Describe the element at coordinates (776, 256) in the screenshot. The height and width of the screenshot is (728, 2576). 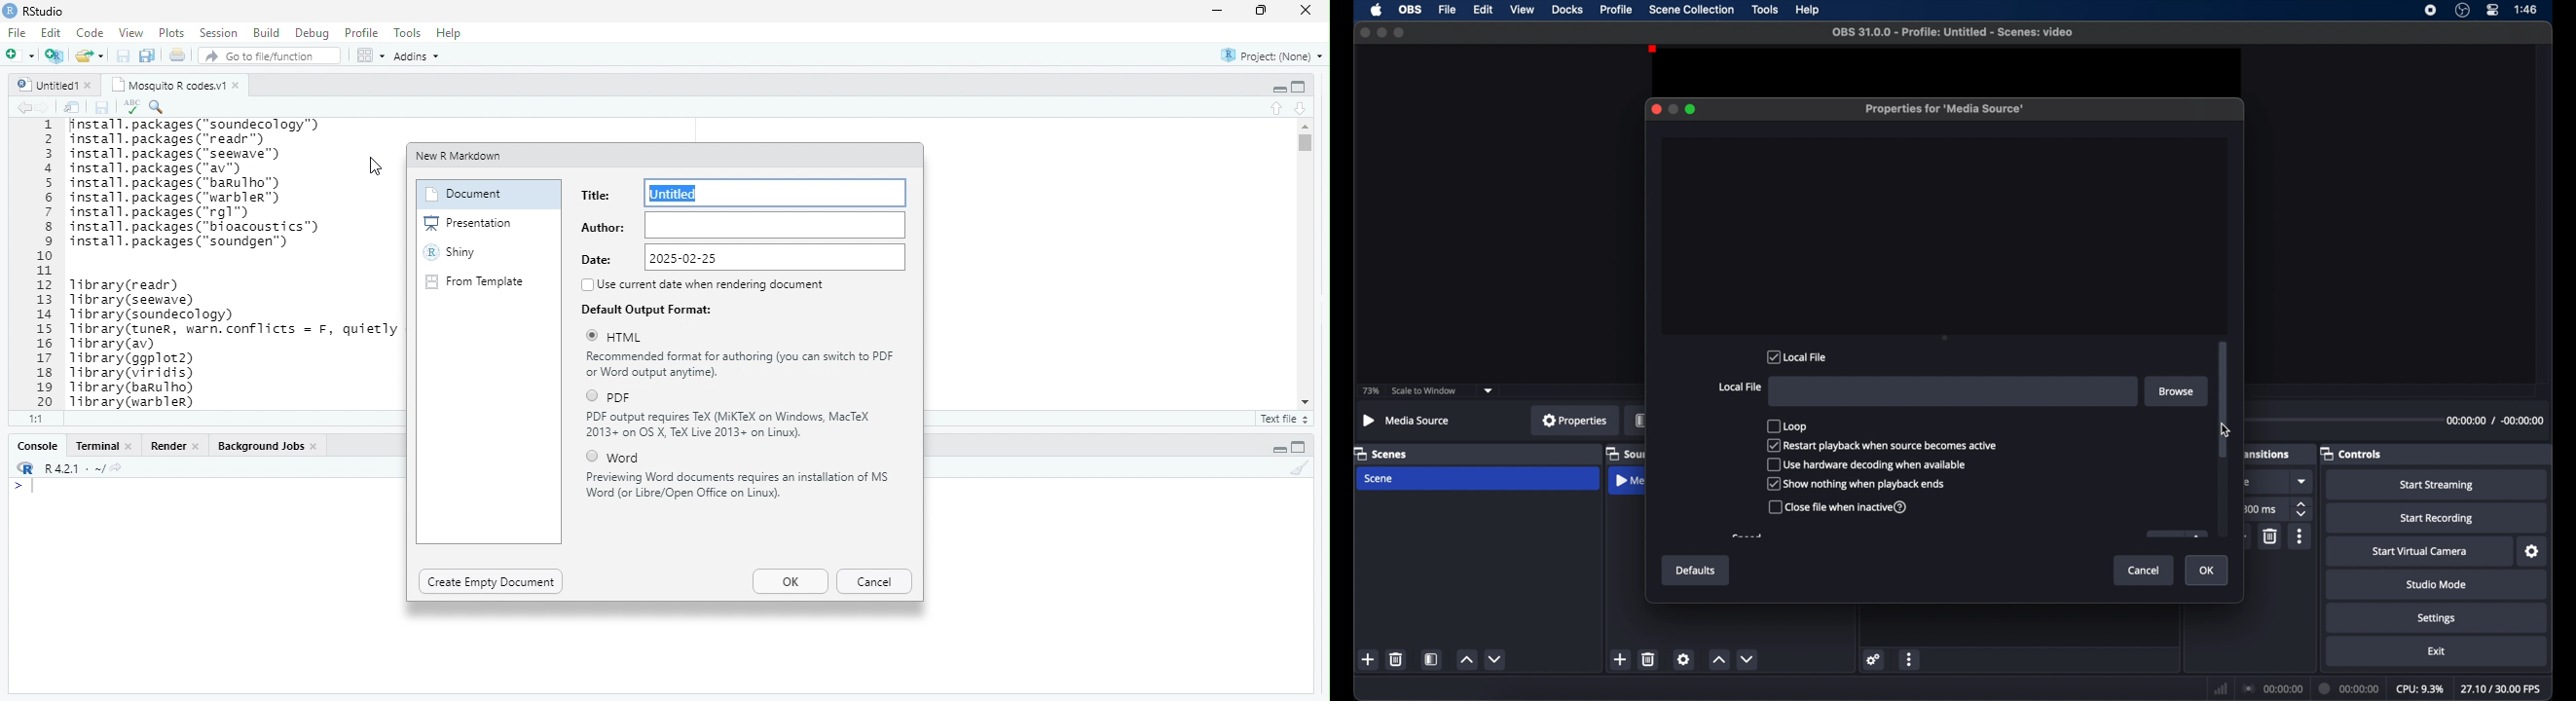
I see `2025-02-25` at that location.